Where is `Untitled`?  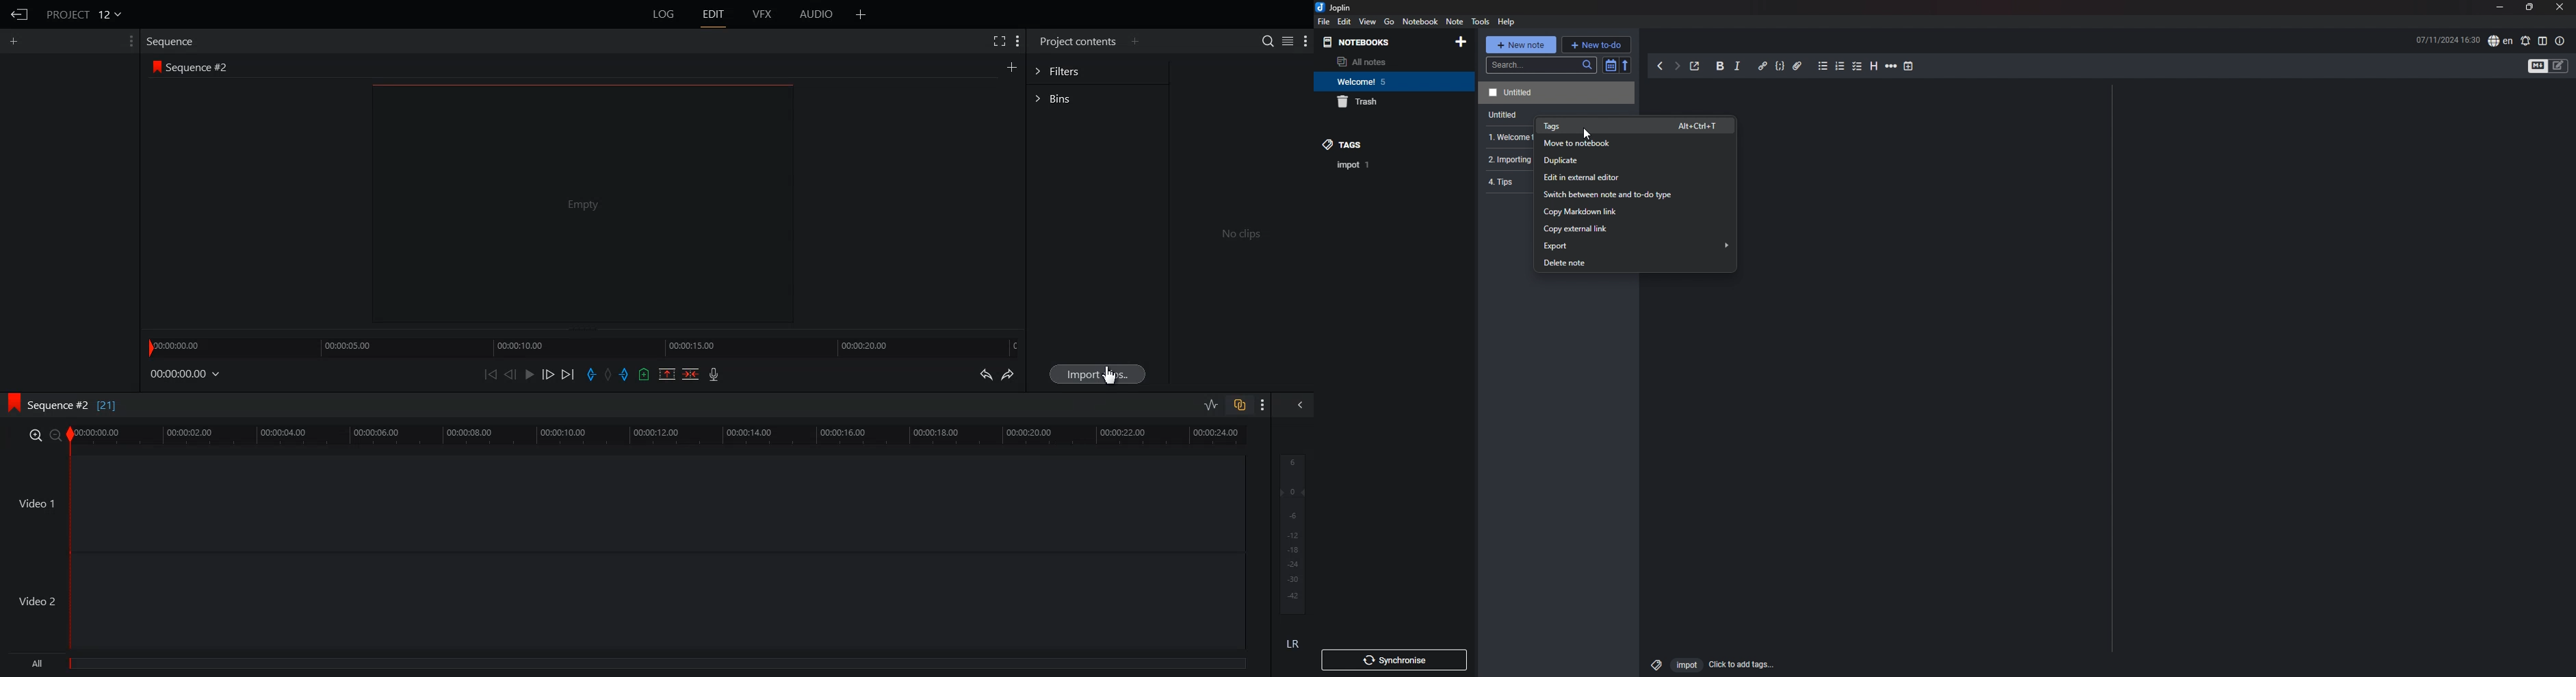
Untitled is located at coordinates (1498, 116).